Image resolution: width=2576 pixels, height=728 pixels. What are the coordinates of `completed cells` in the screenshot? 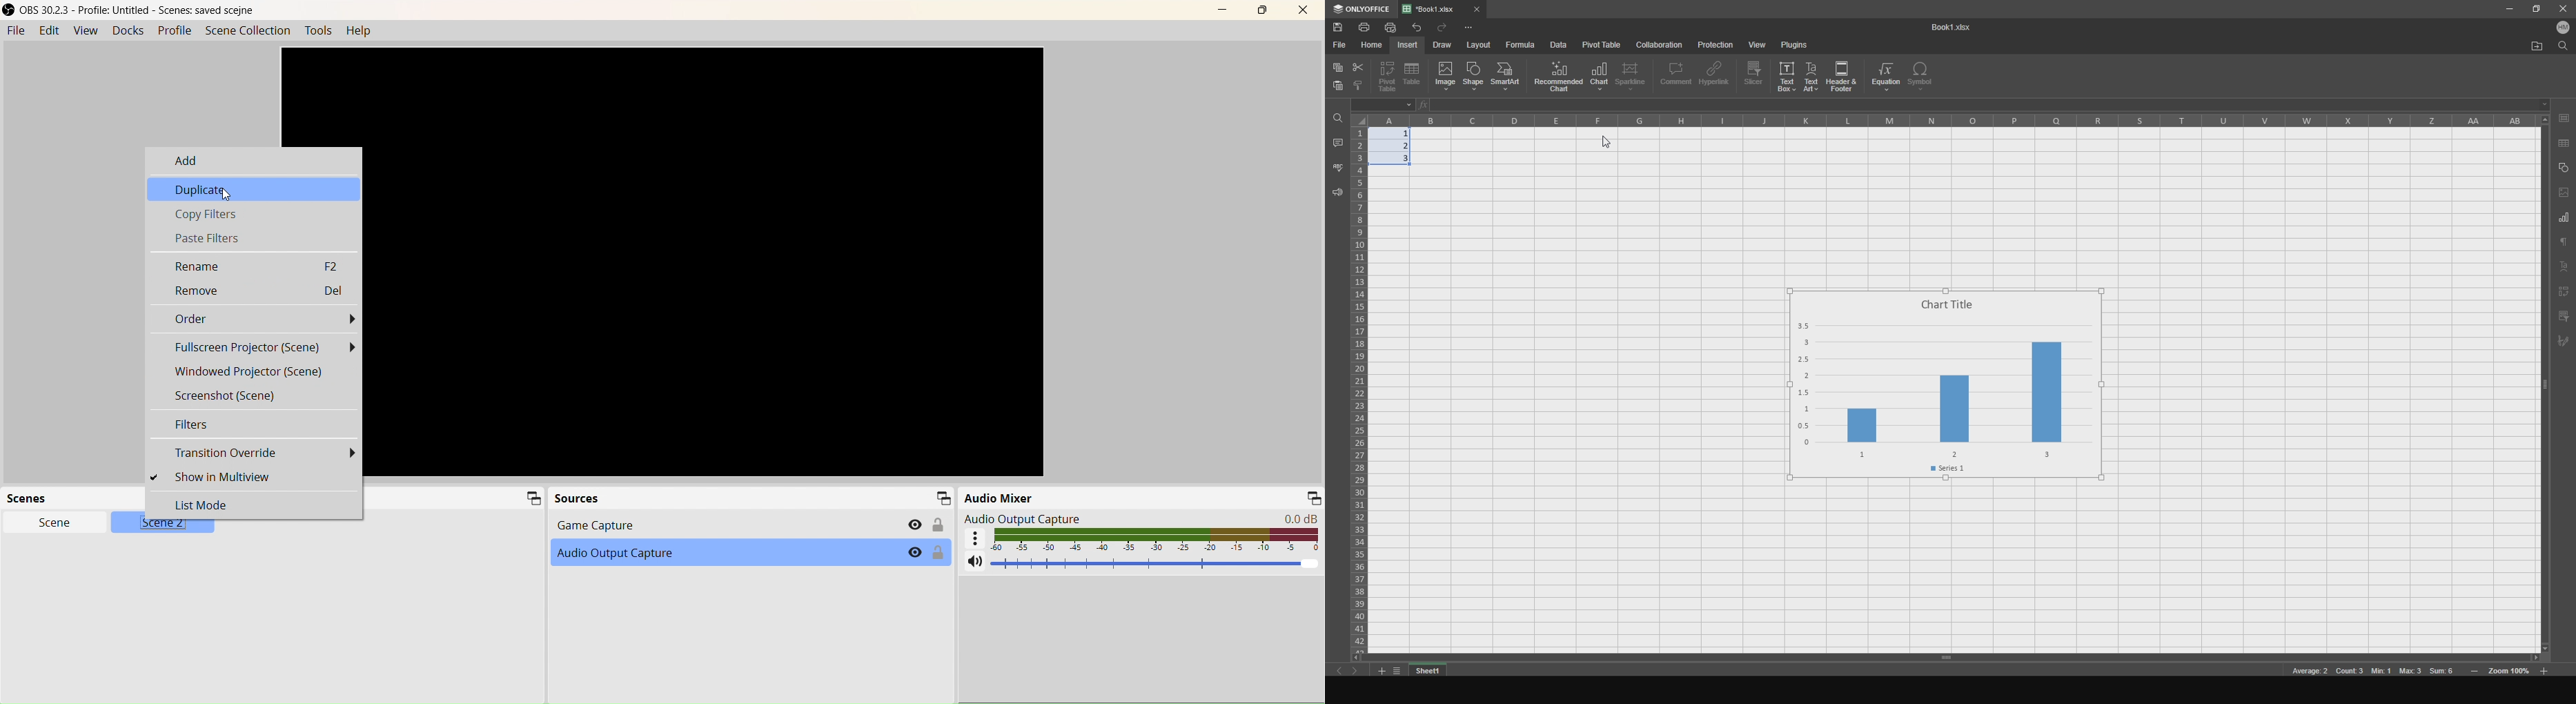 It's located at (1396, 147).